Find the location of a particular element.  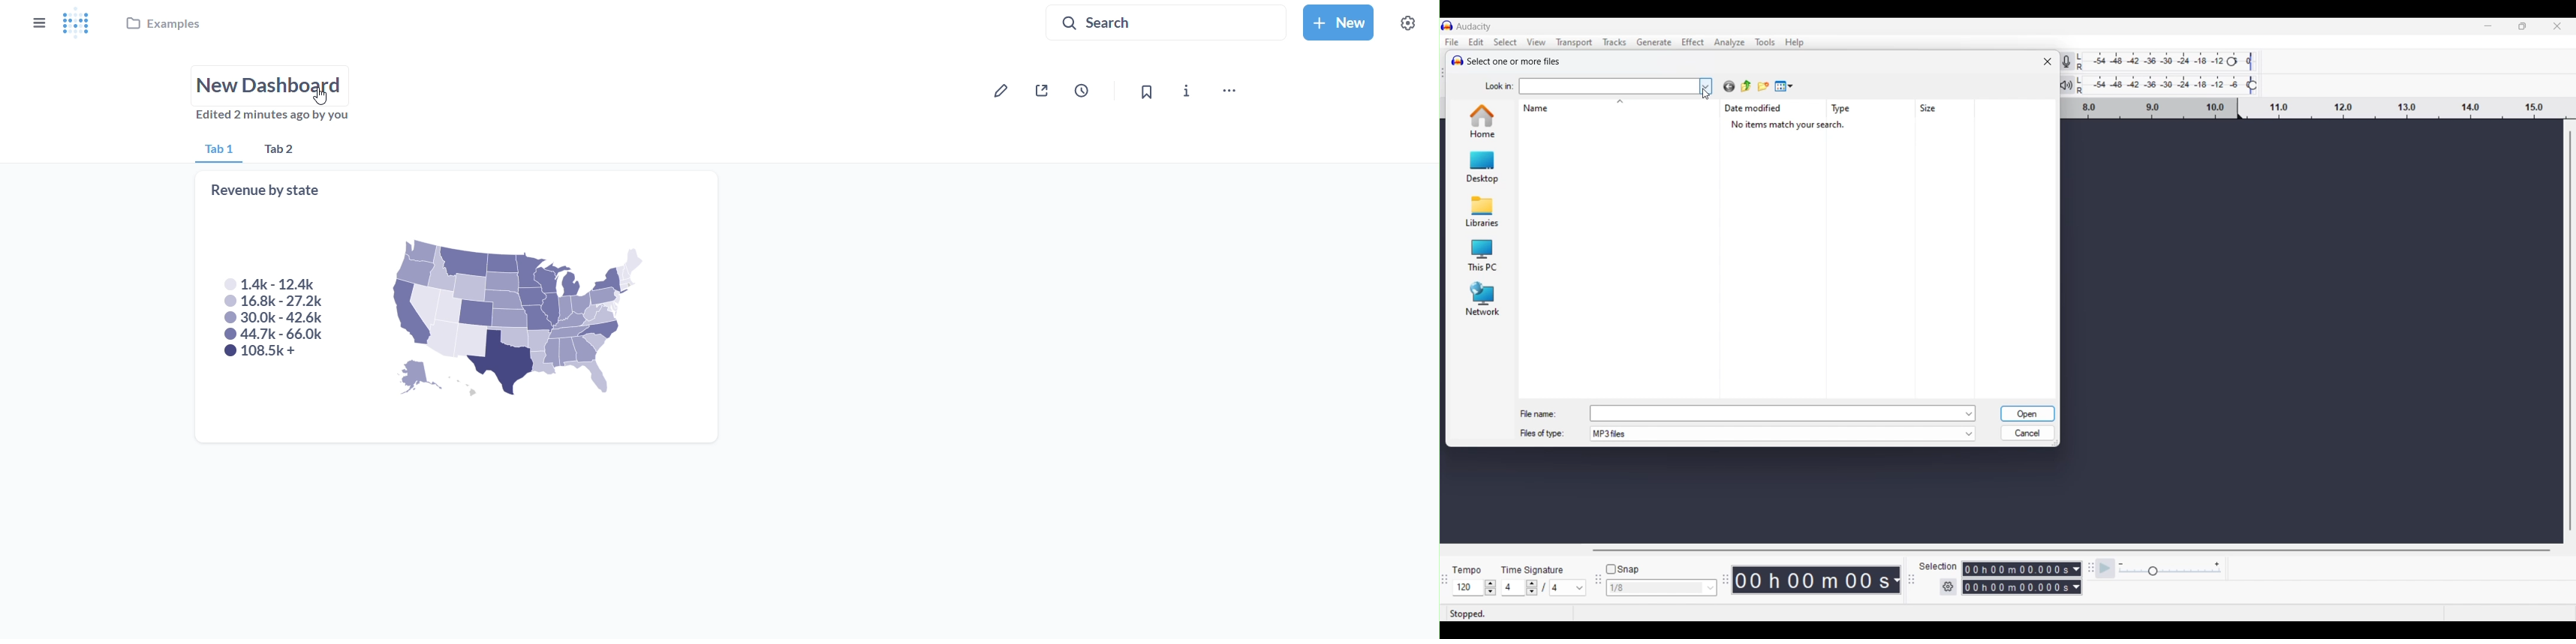

View menu is located at coordinates (1537, 41).